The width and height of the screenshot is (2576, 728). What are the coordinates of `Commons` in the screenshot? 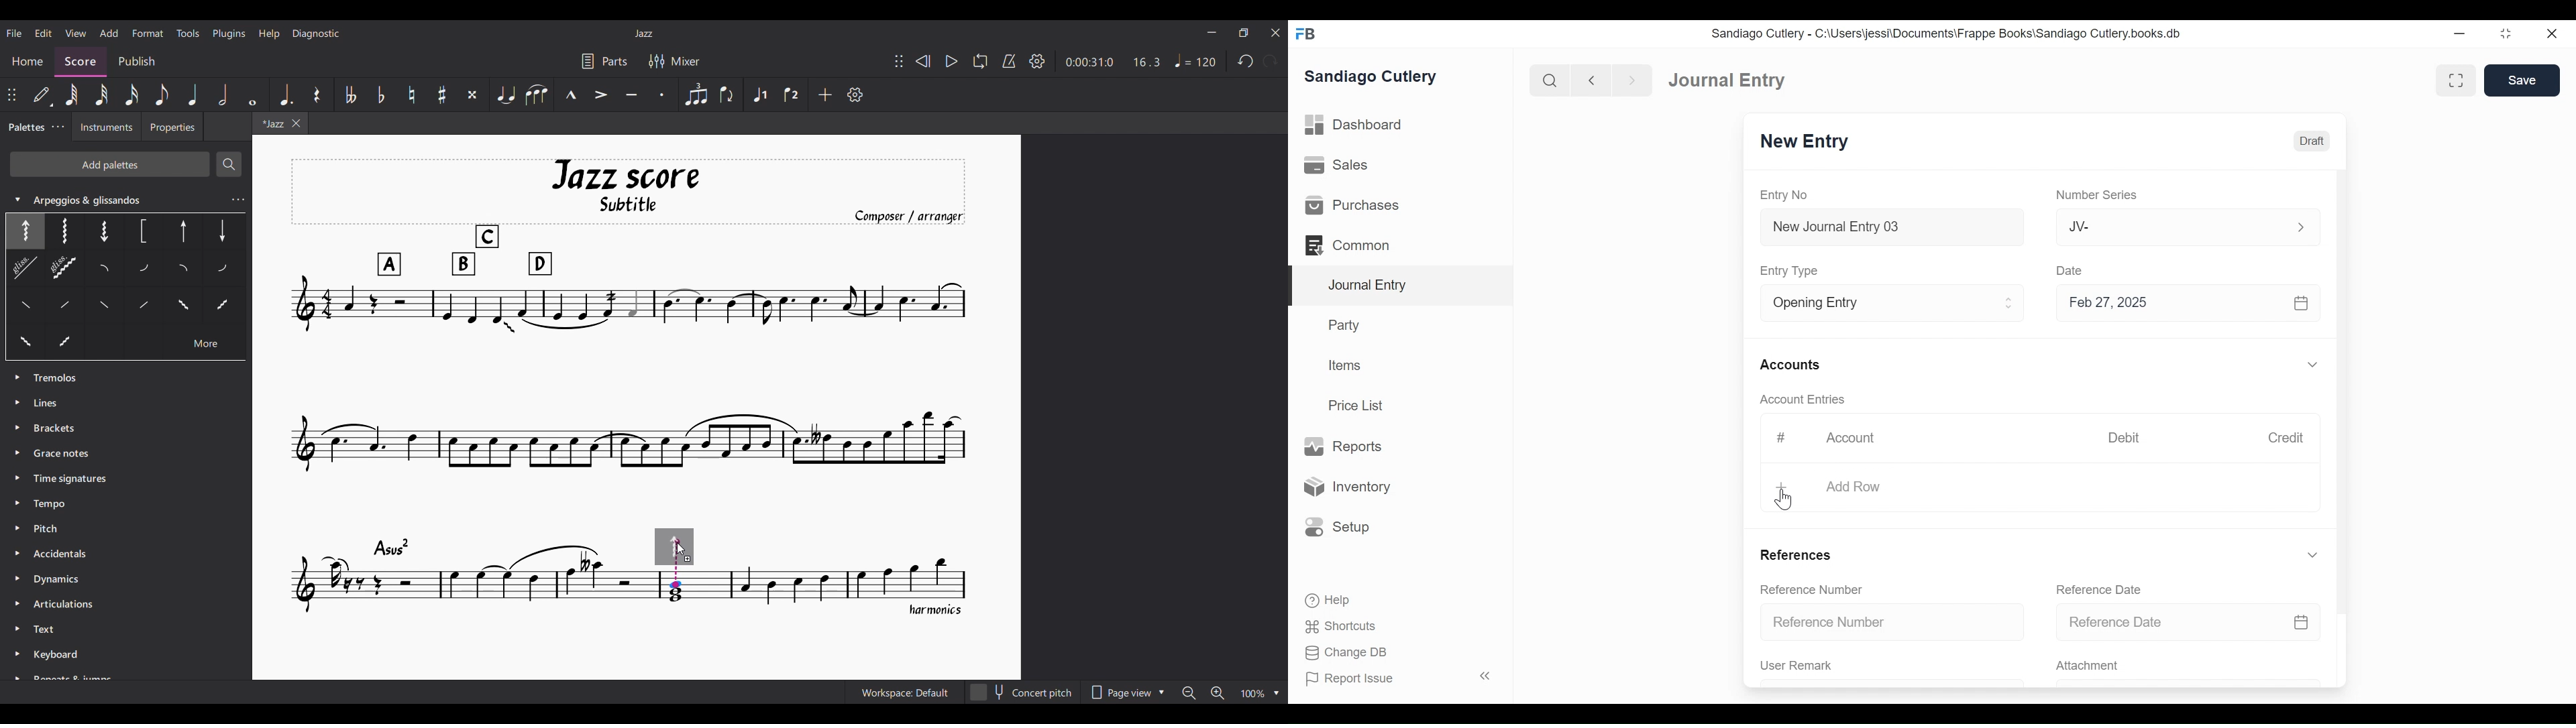 It's located at (1346, 245).